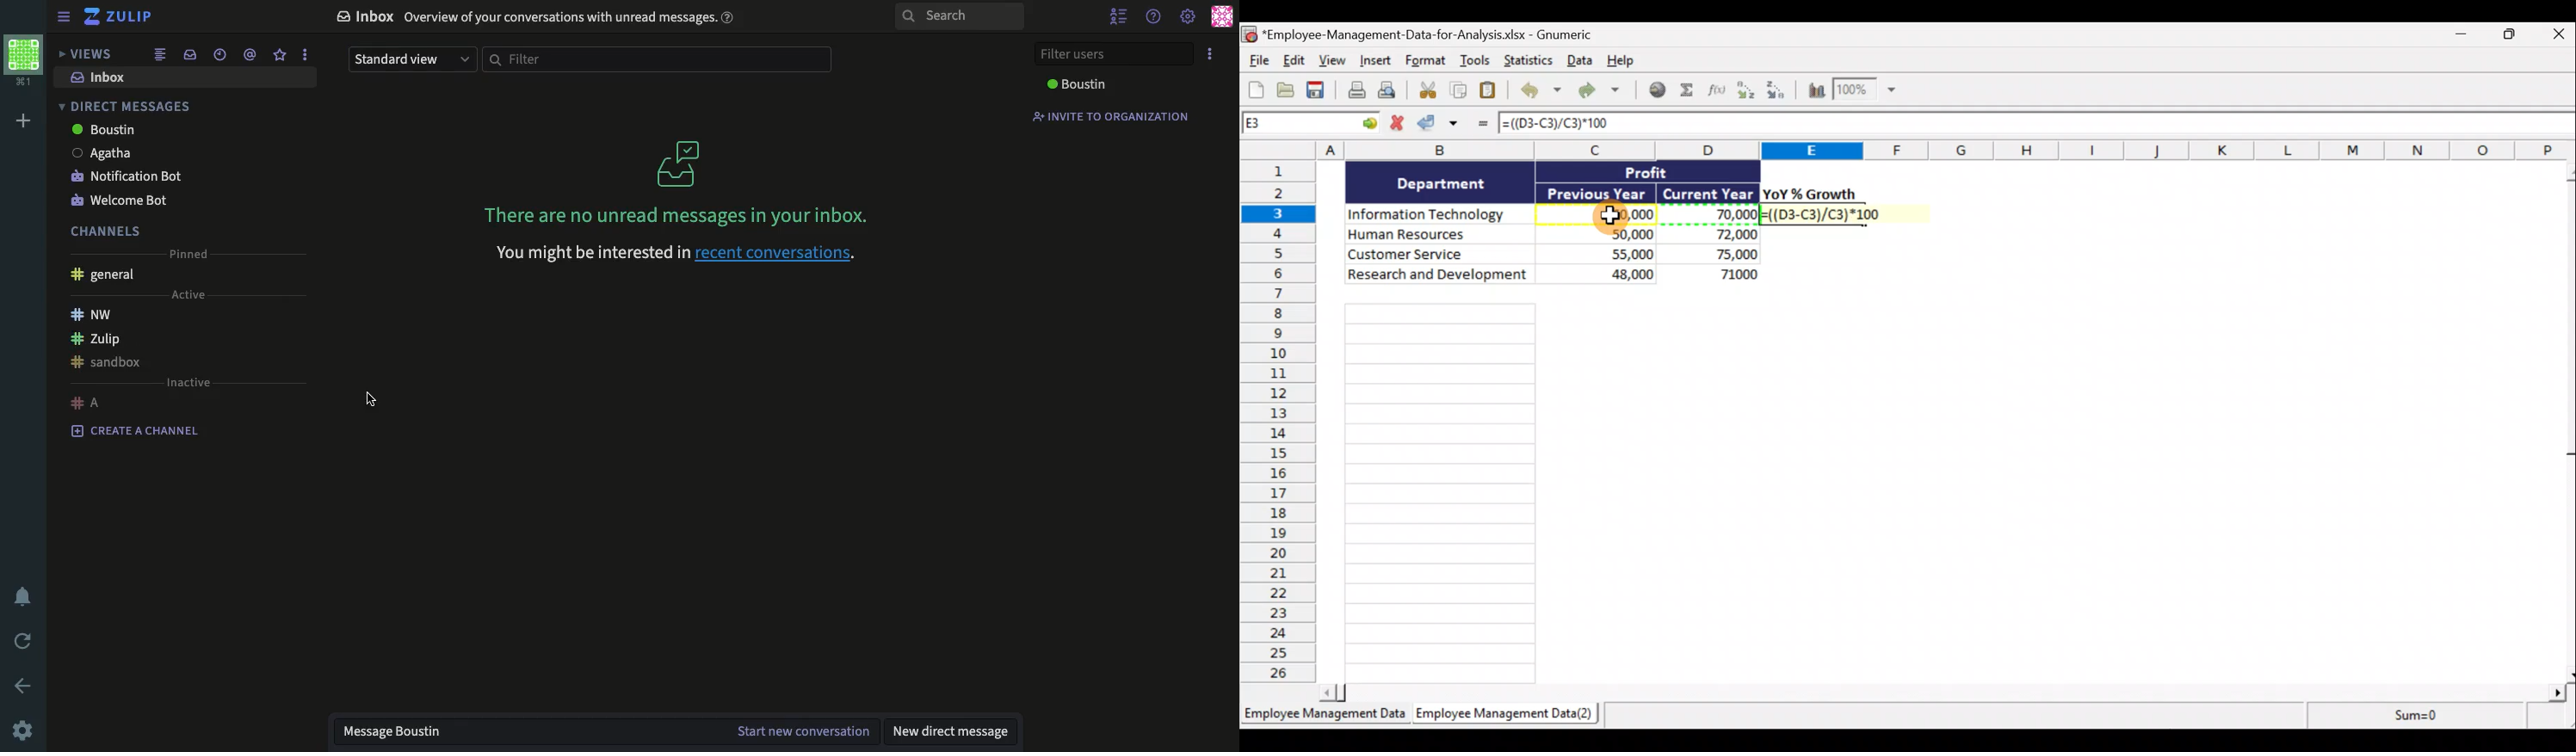 This screenshot has width=2576, height=756. What do you see at coordinates (23, 61) in the screenshot?
I see `workspace` at bounding box center [23, 61].